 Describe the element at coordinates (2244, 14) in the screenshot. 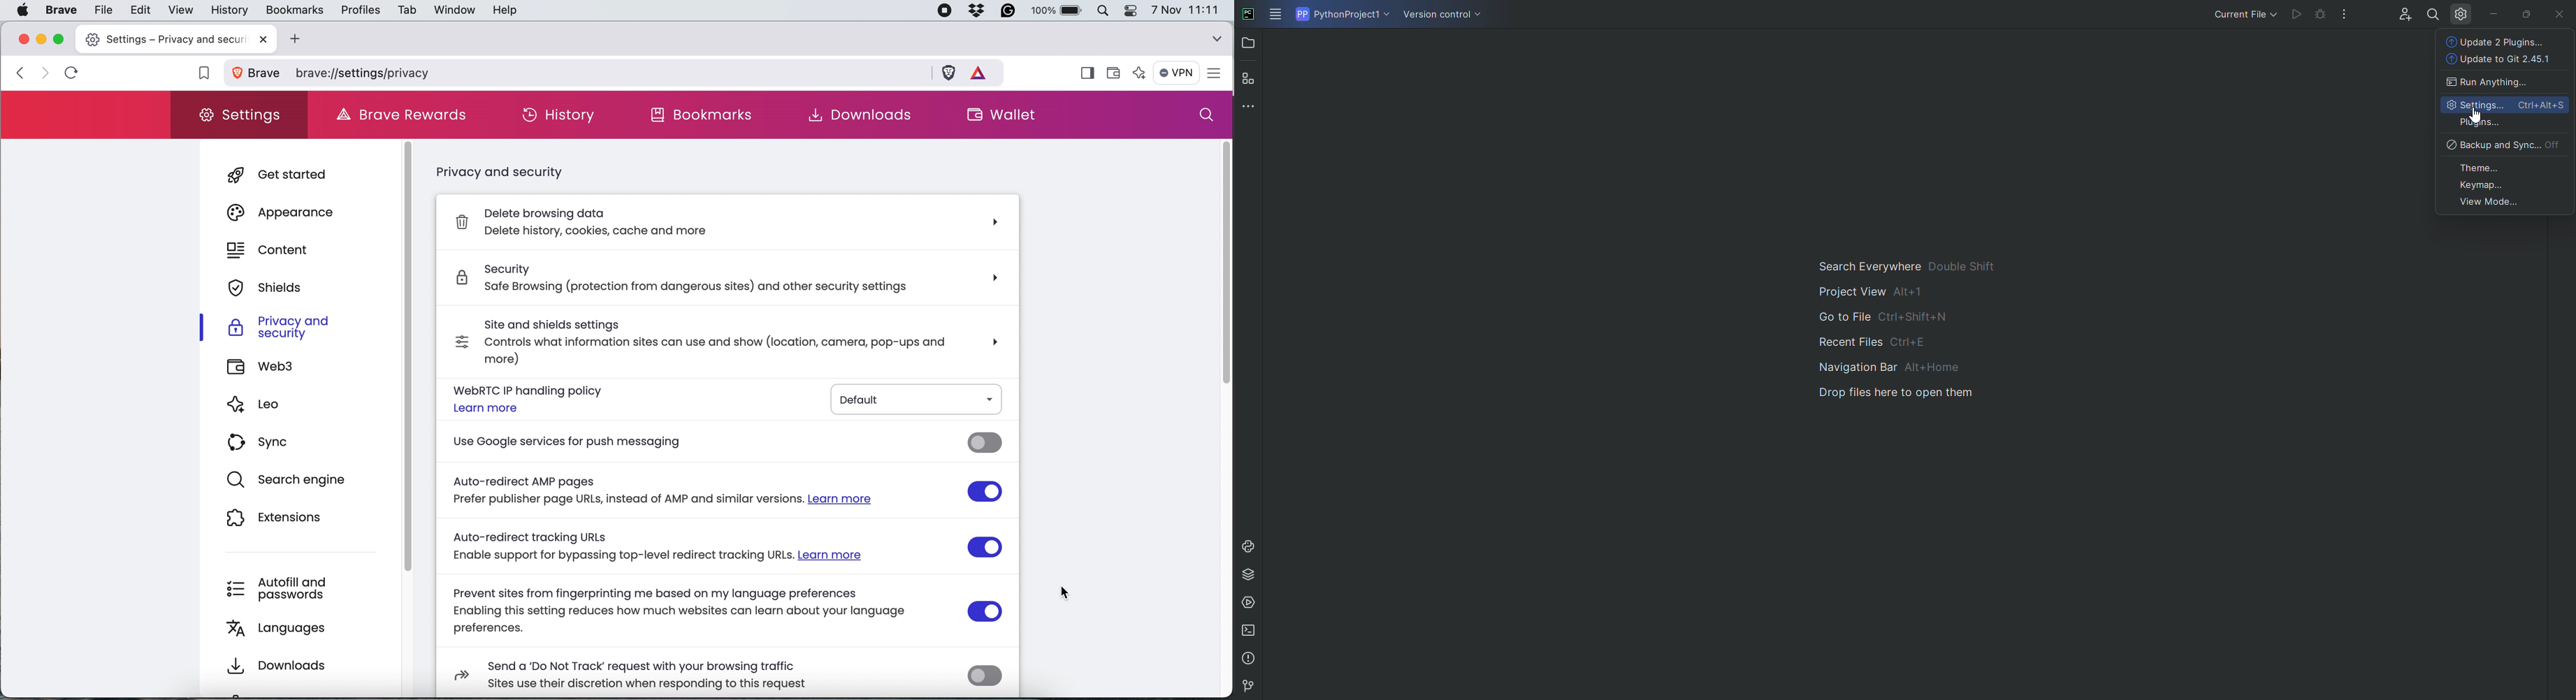

I see `Current file` at that location.